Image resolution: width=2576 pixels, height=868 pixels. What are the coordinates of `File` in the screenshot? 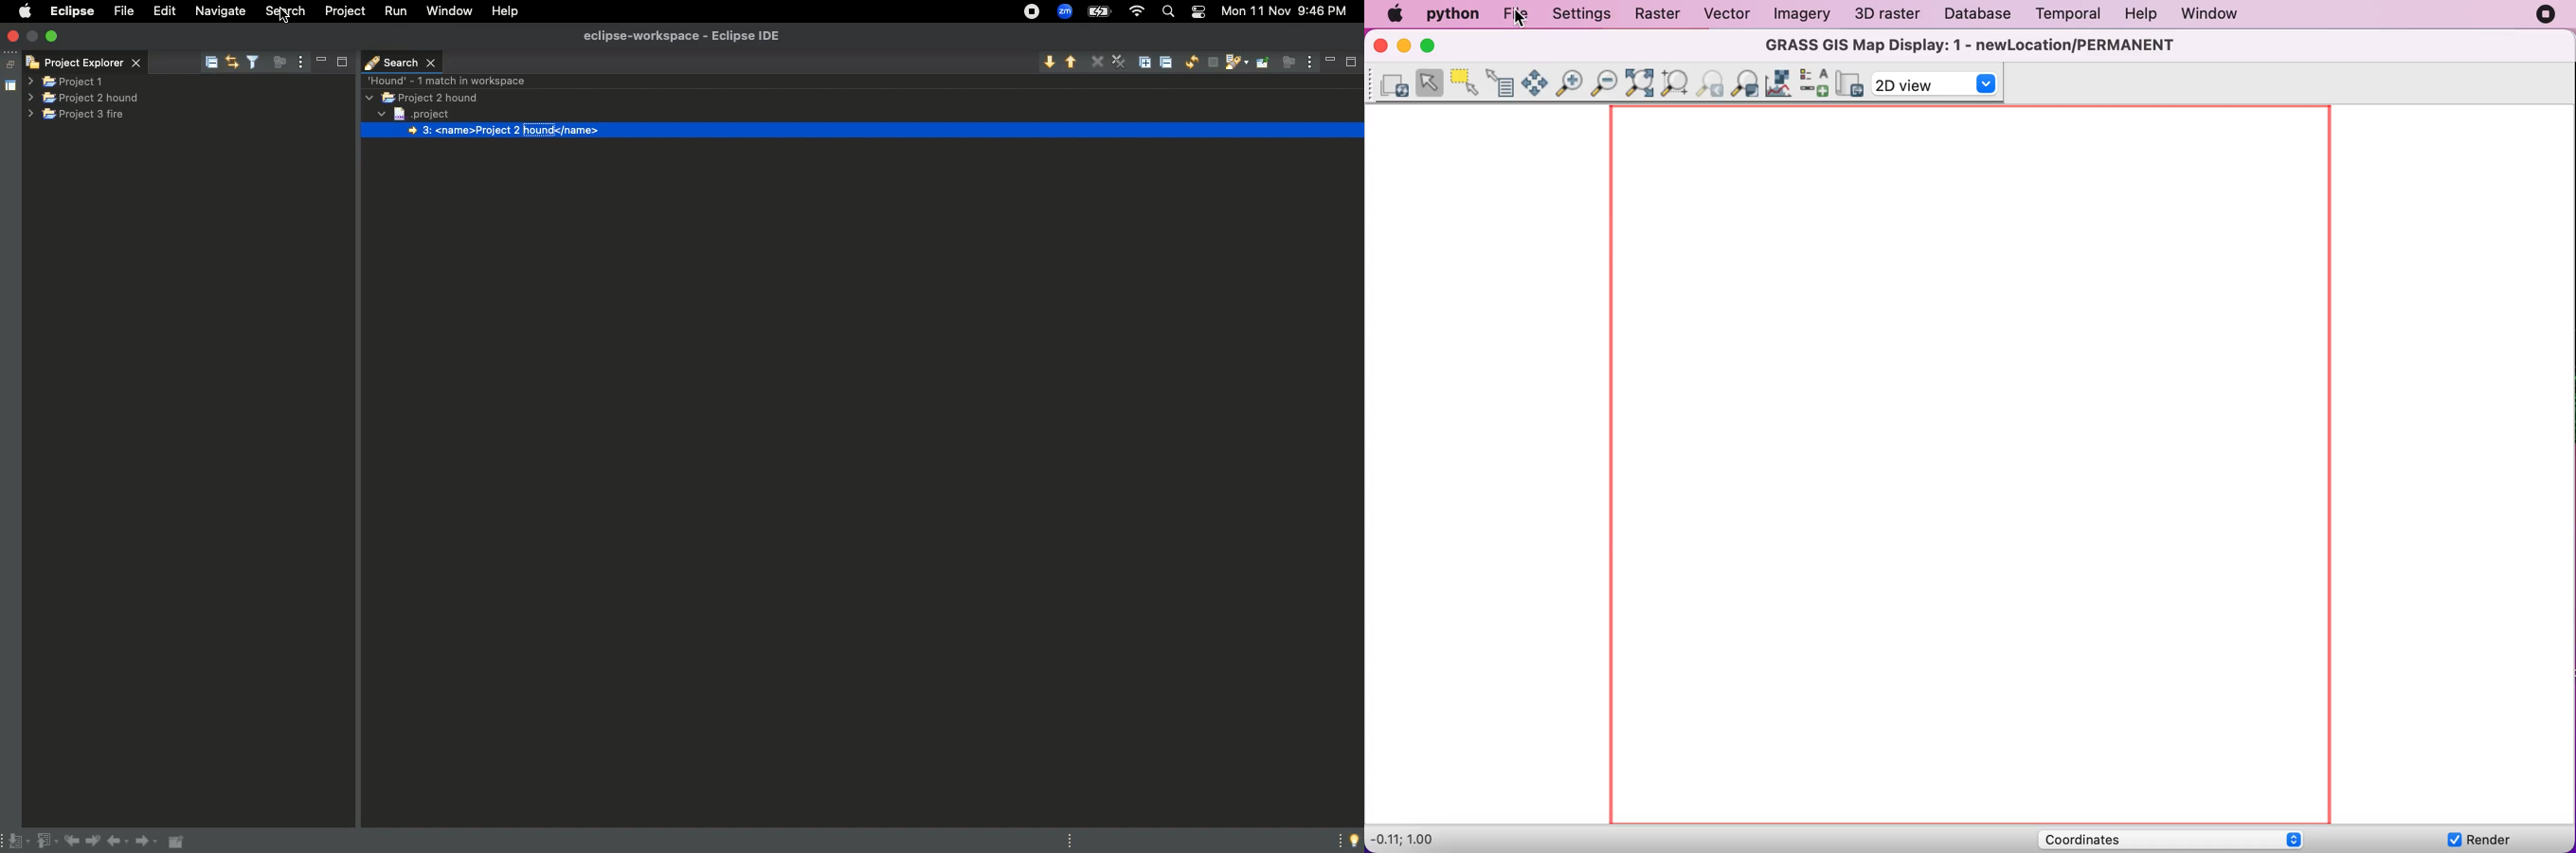 It's located at (126, 11).